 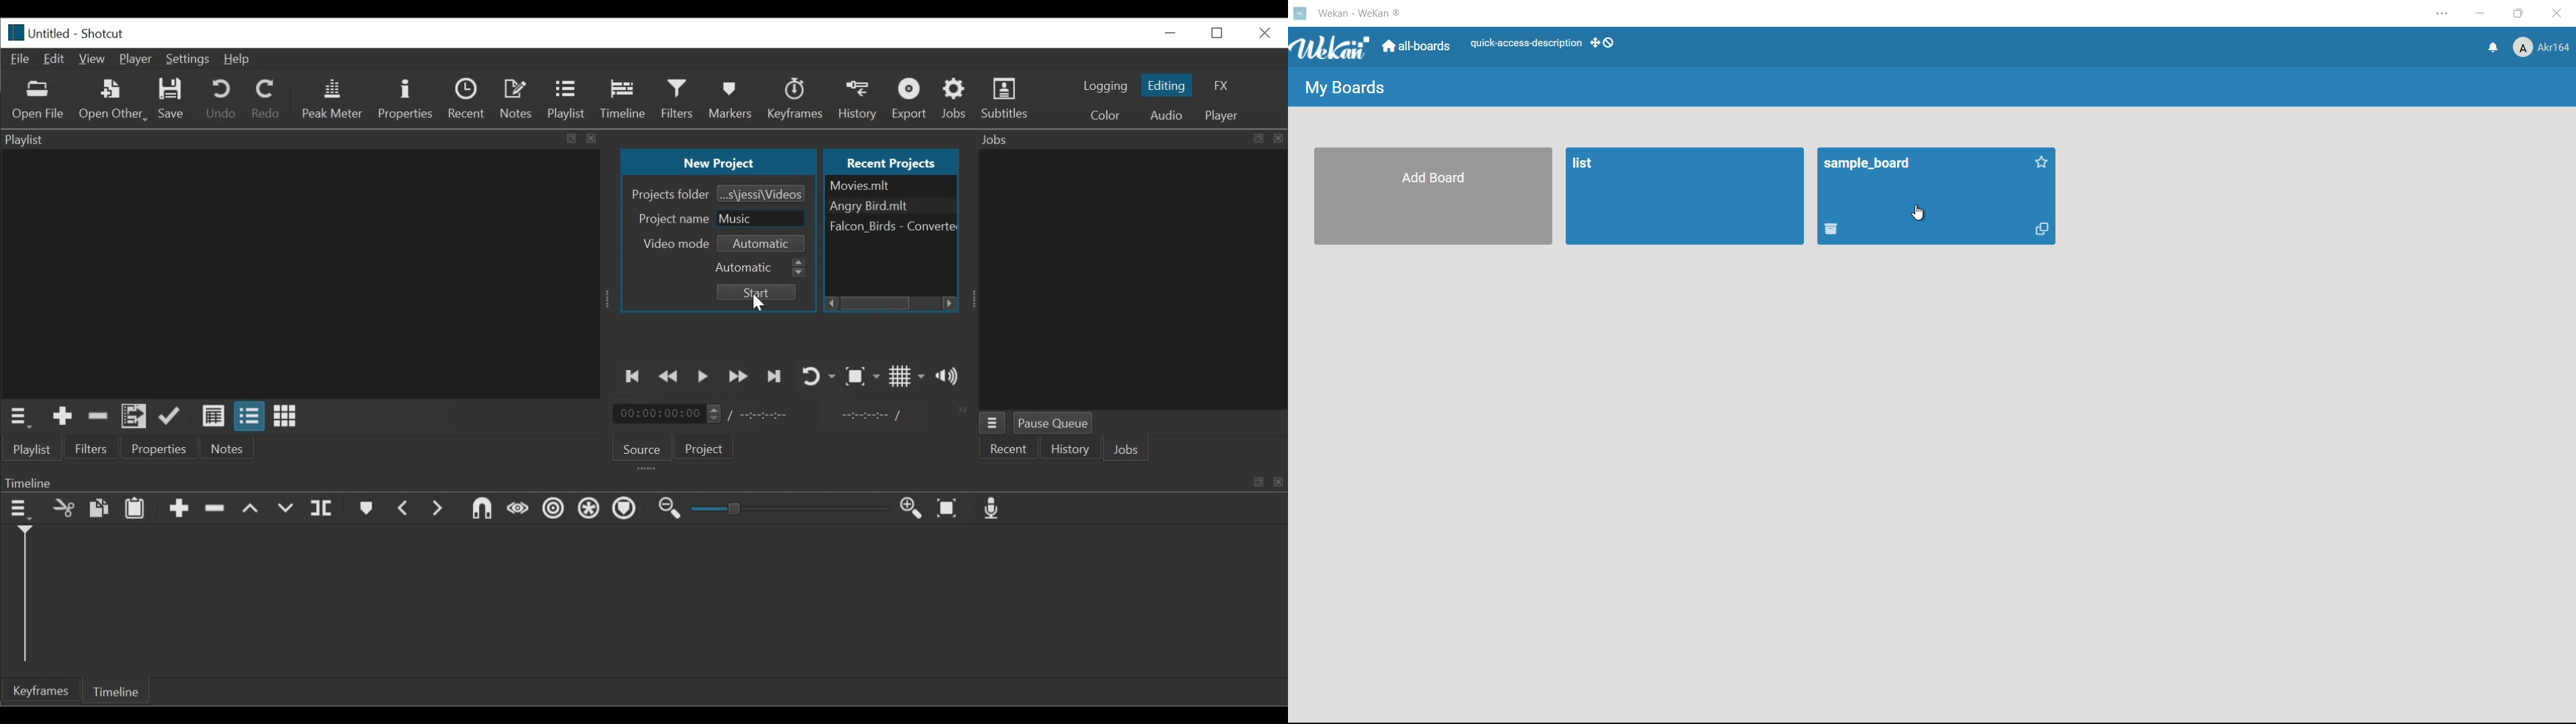 I want to click on Ripple all tracks, so click(x=589, y=507).